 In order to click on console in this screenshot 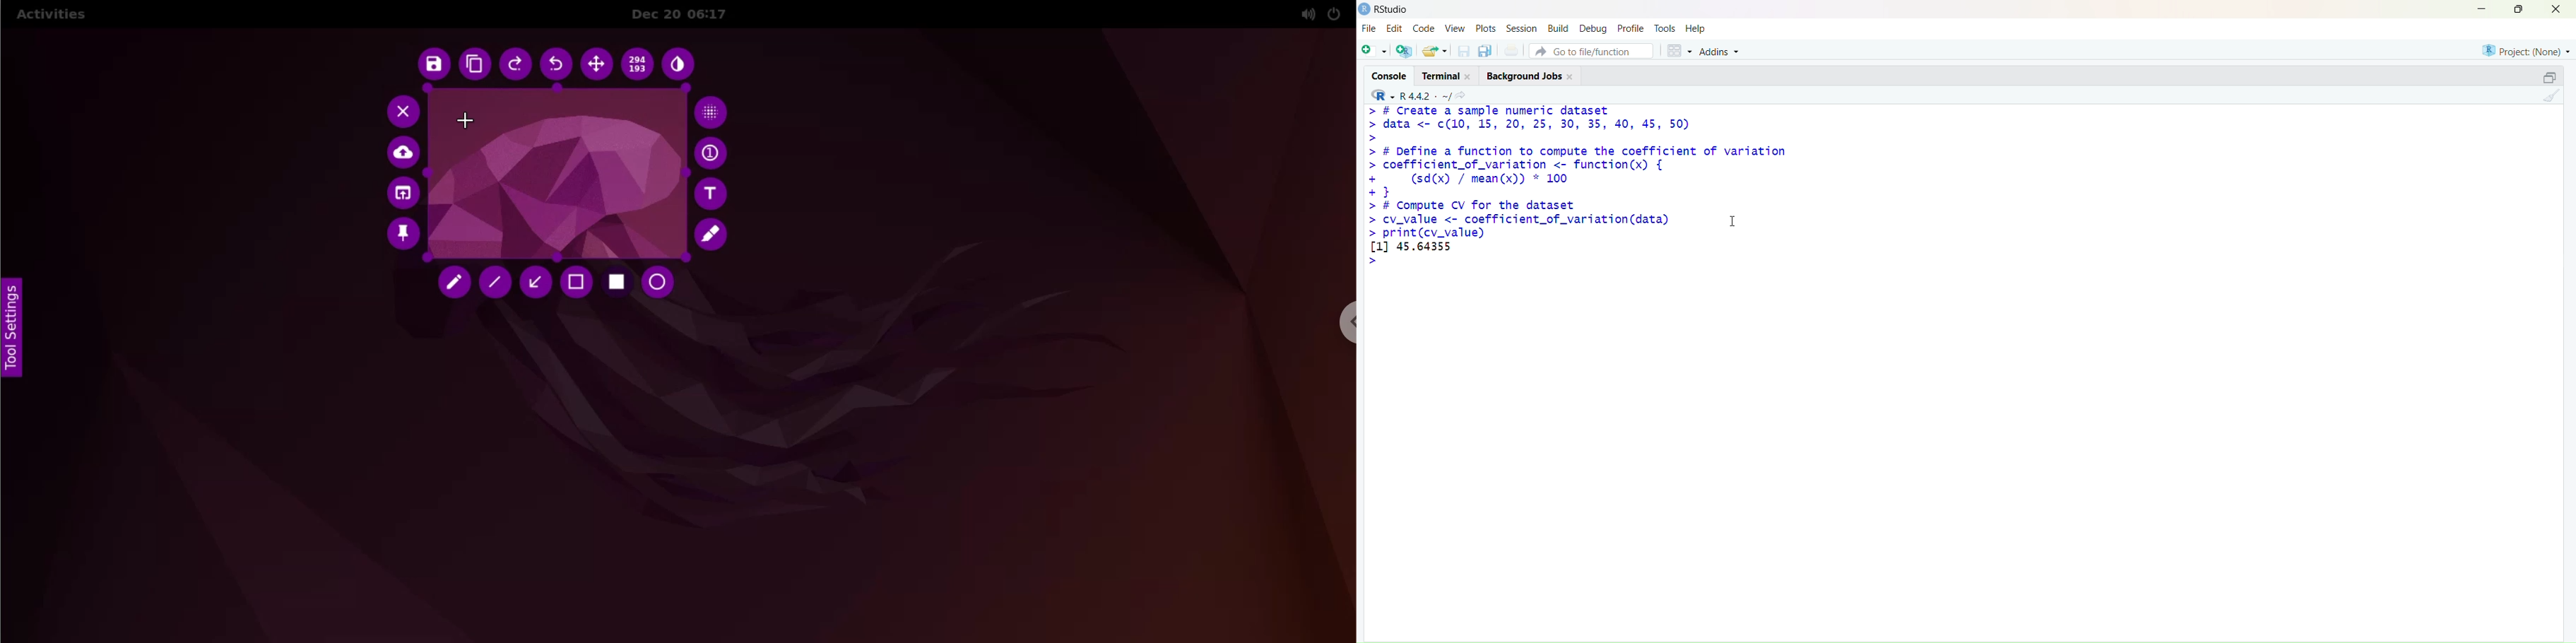, I will do `click(1390, 76)`.